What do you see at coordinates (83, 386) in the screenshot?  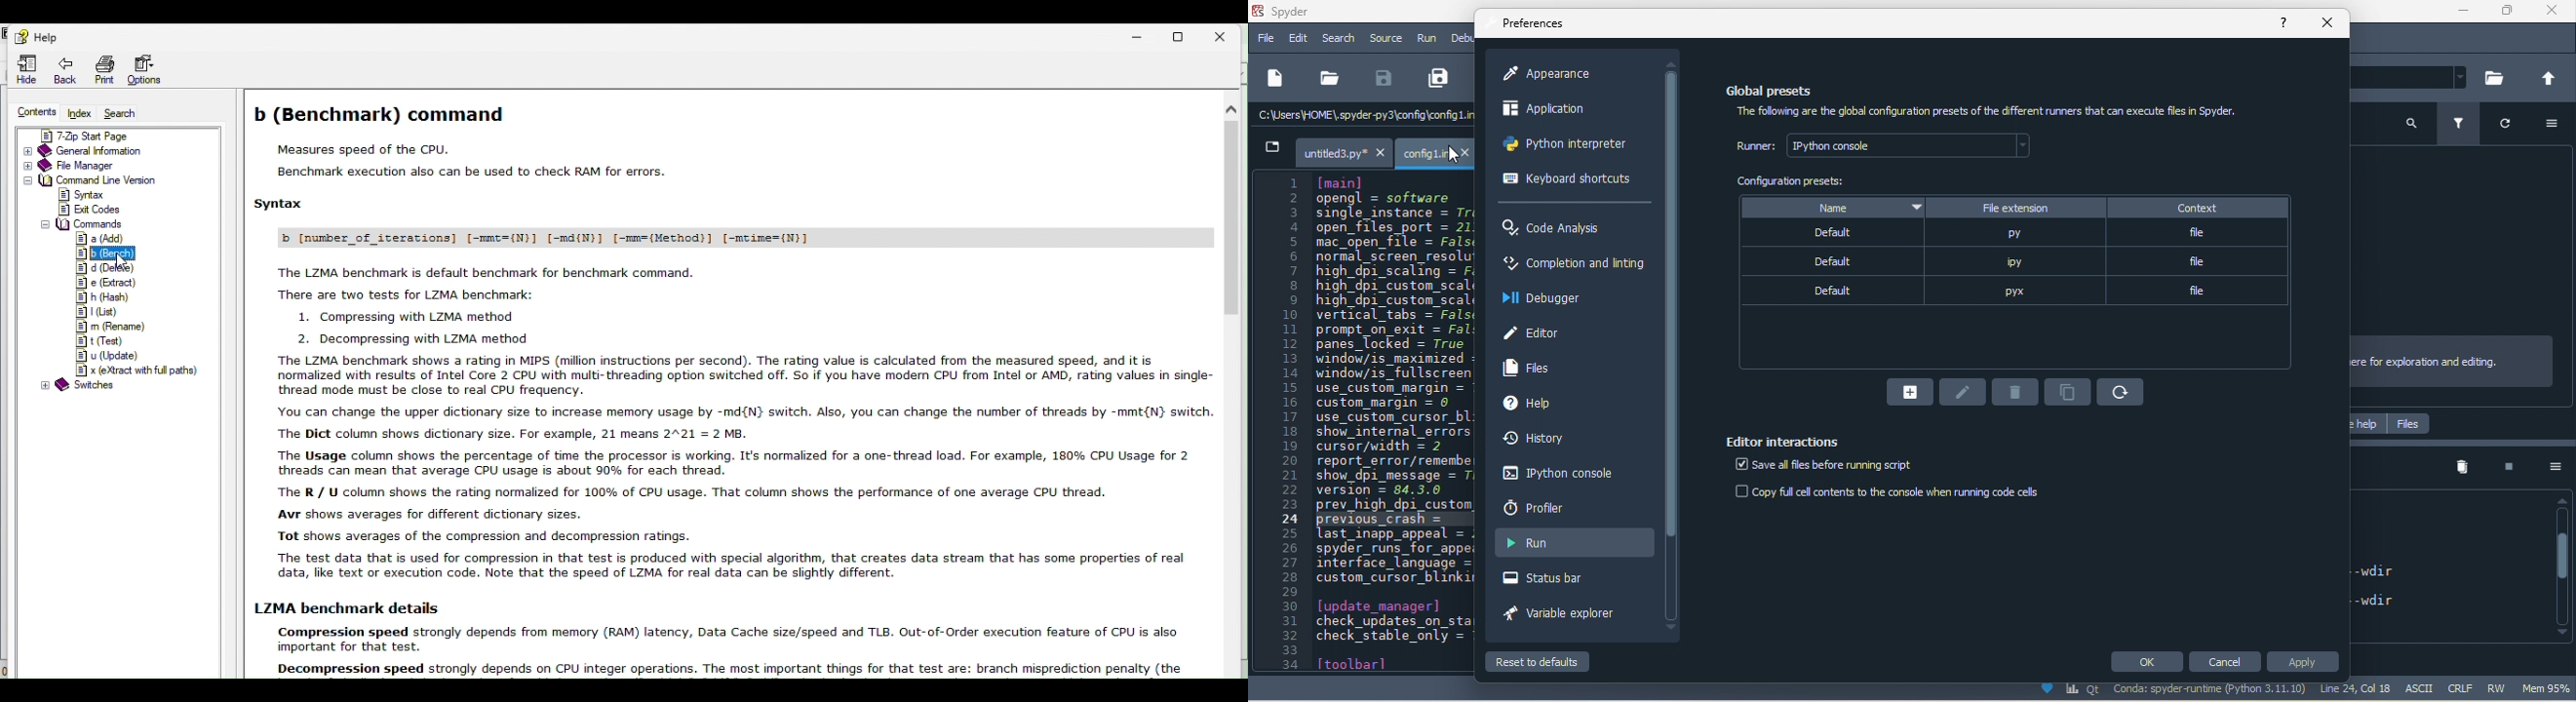 I see `@ Switches` at bounding box center [83, 386].